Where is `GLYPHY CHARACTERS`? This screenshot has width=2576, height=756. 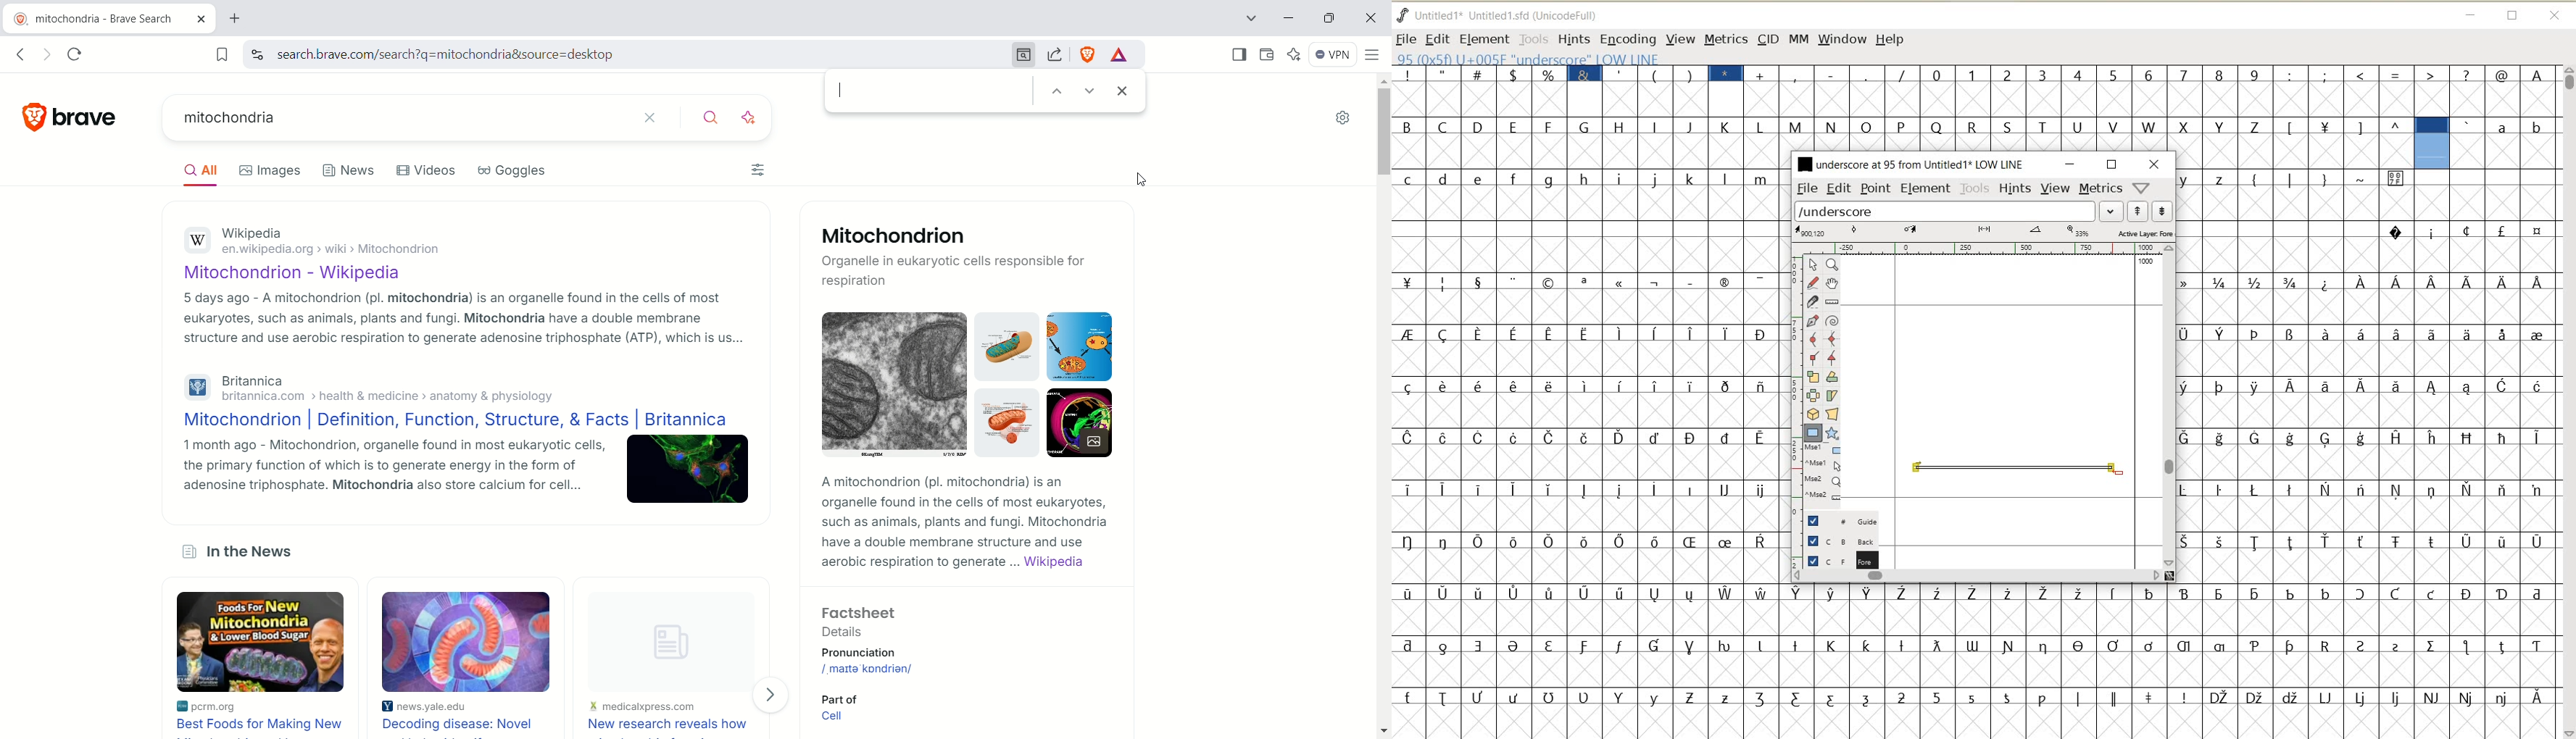
GLYPHY CHARACTERS is located at coordinates (1587, 393).